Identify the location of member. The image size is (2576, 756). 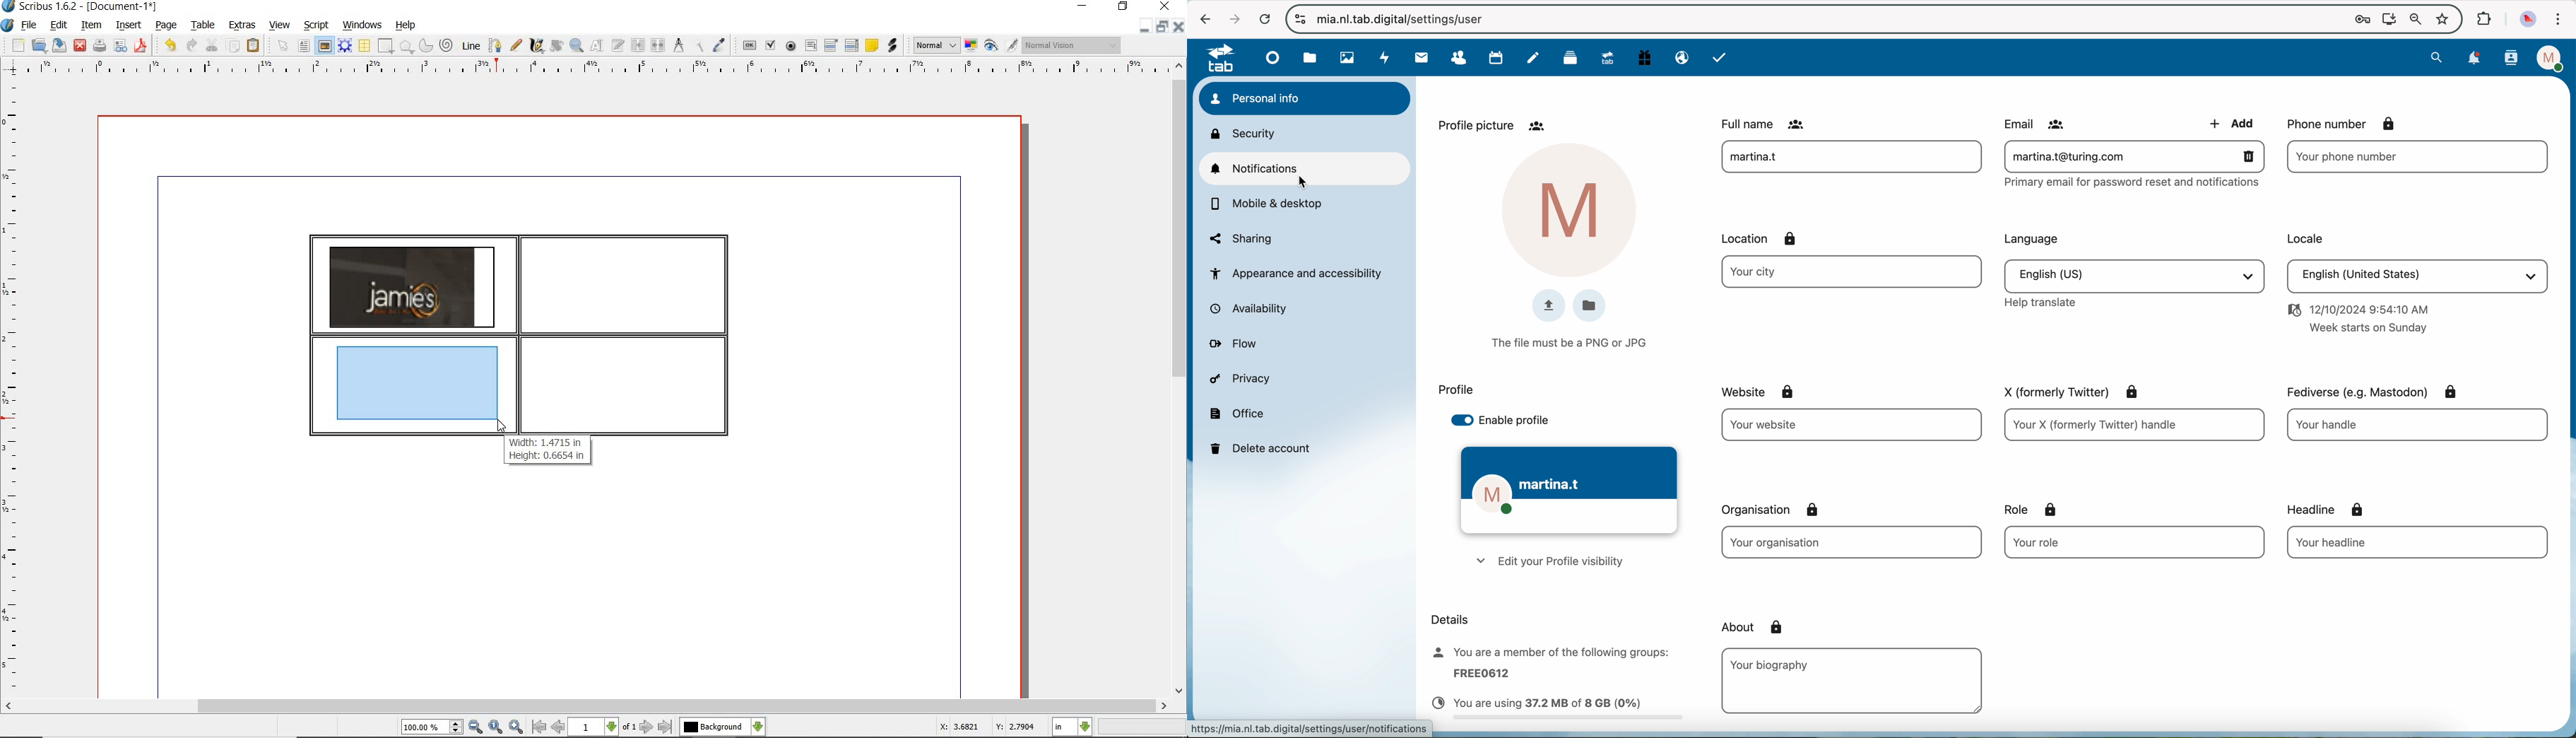
(1549, 663).